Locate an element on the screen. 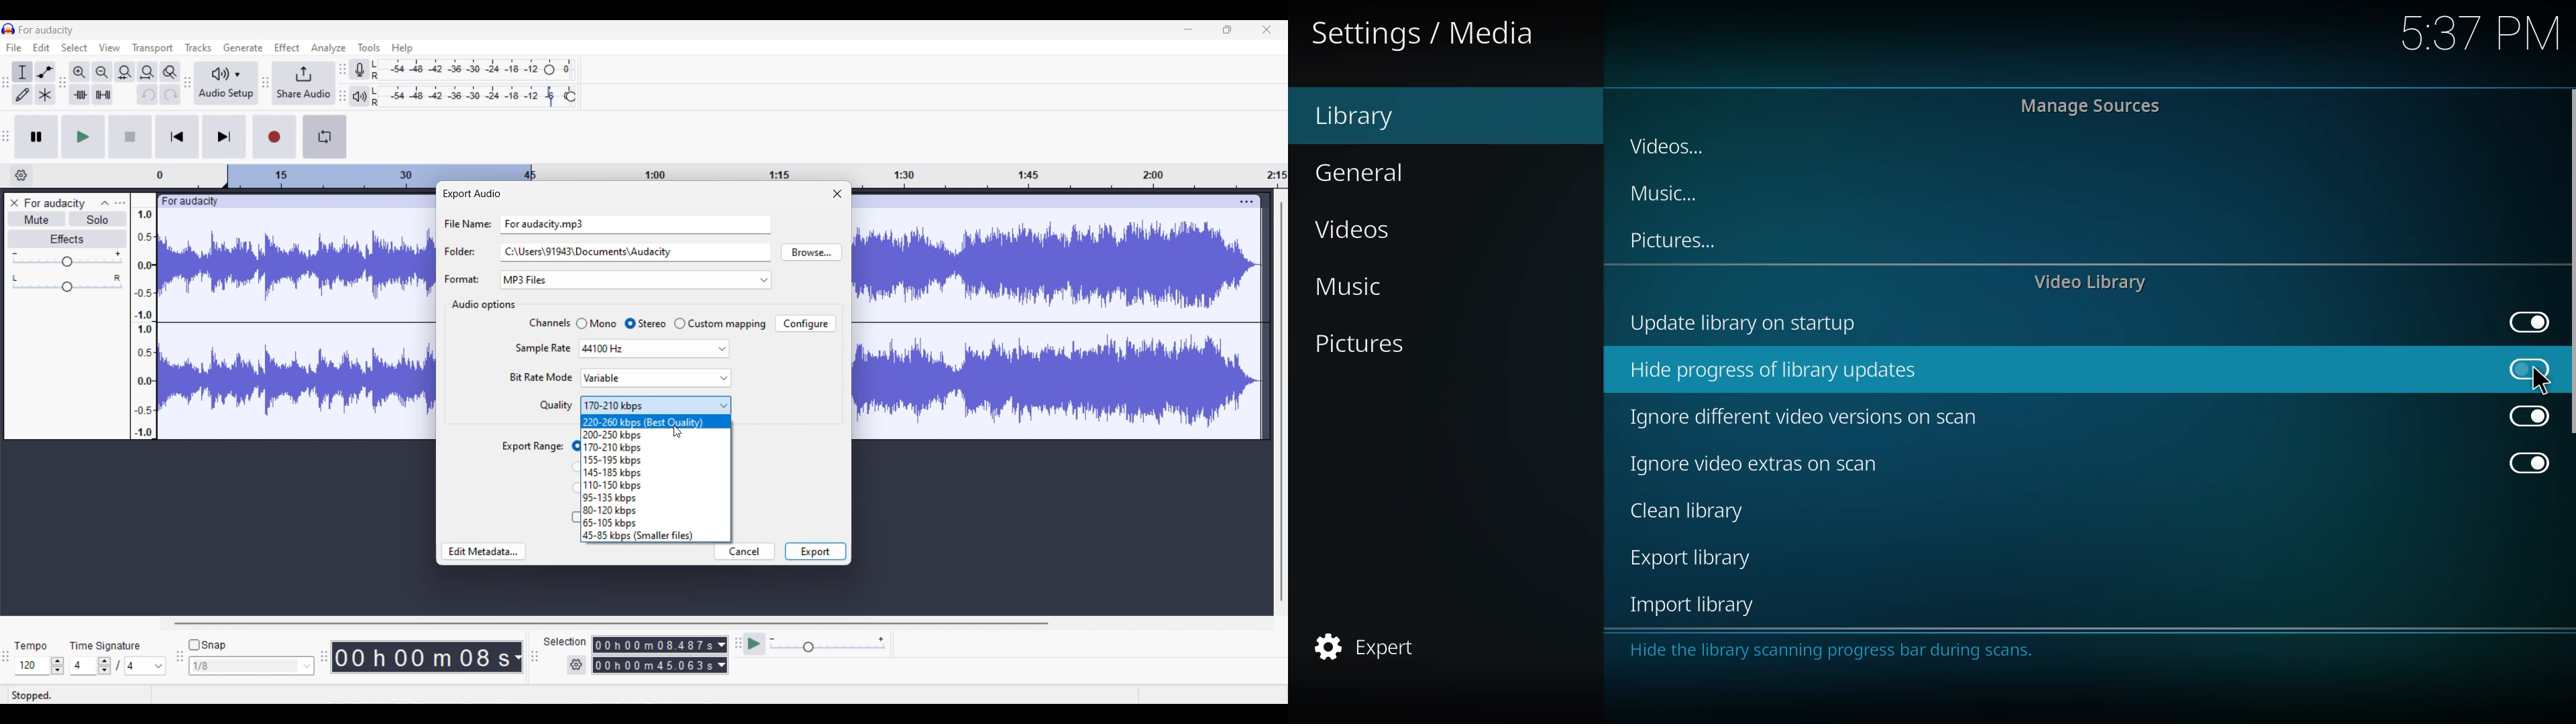 Image resolution: width=2576 pixels, height=728 pixels. Track name - For audacity is located at coordinates (56, 203).